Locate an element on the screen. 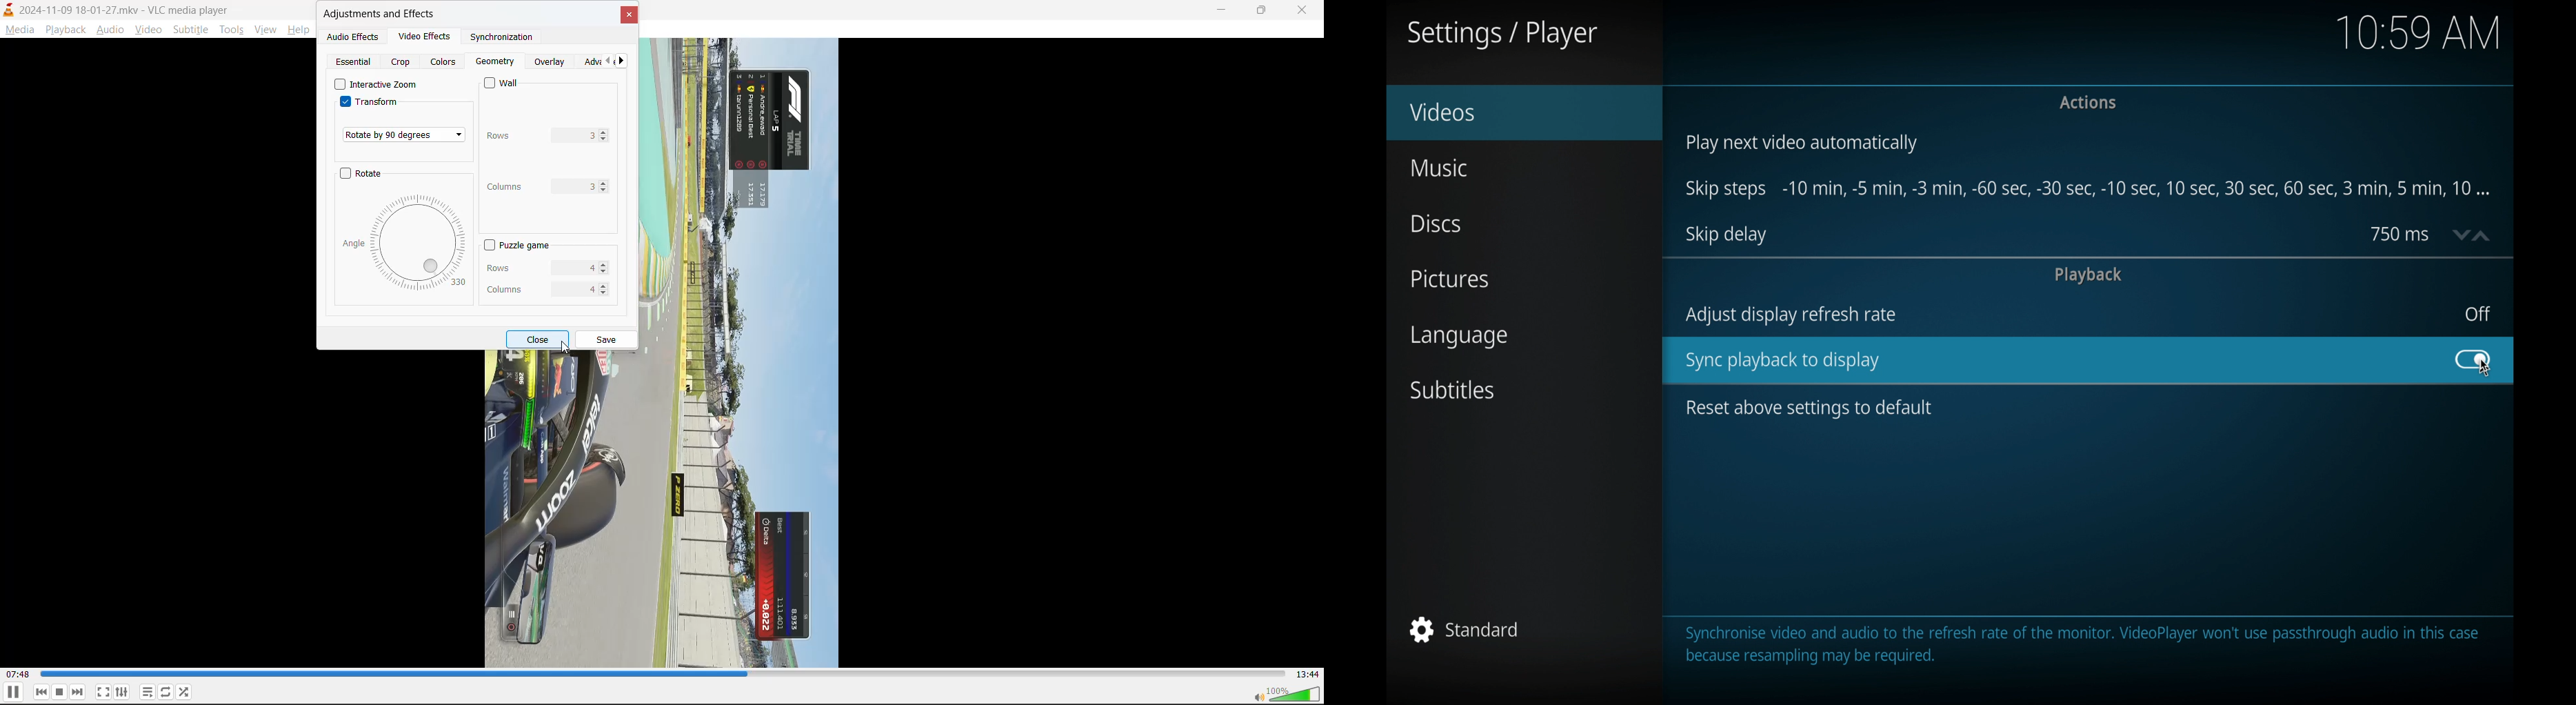 This screenshot has height=728, width=2576. fullscreen is located at coordinates (103, 689).